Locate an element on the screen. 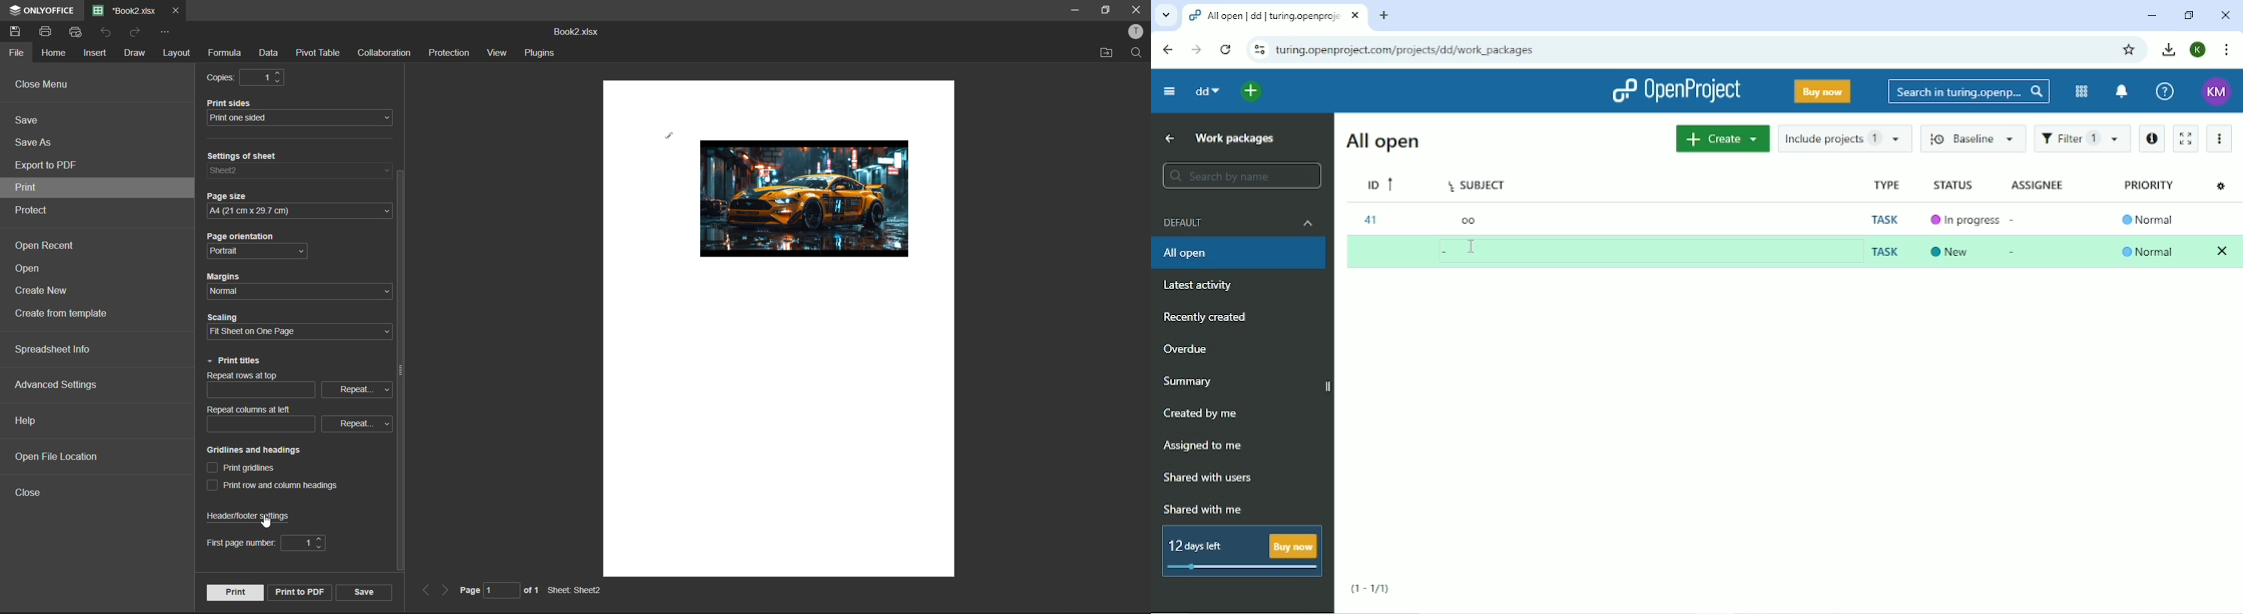 The height and width of the screenshot is (616, 2268). oo is located at coordinates (1469, 222).